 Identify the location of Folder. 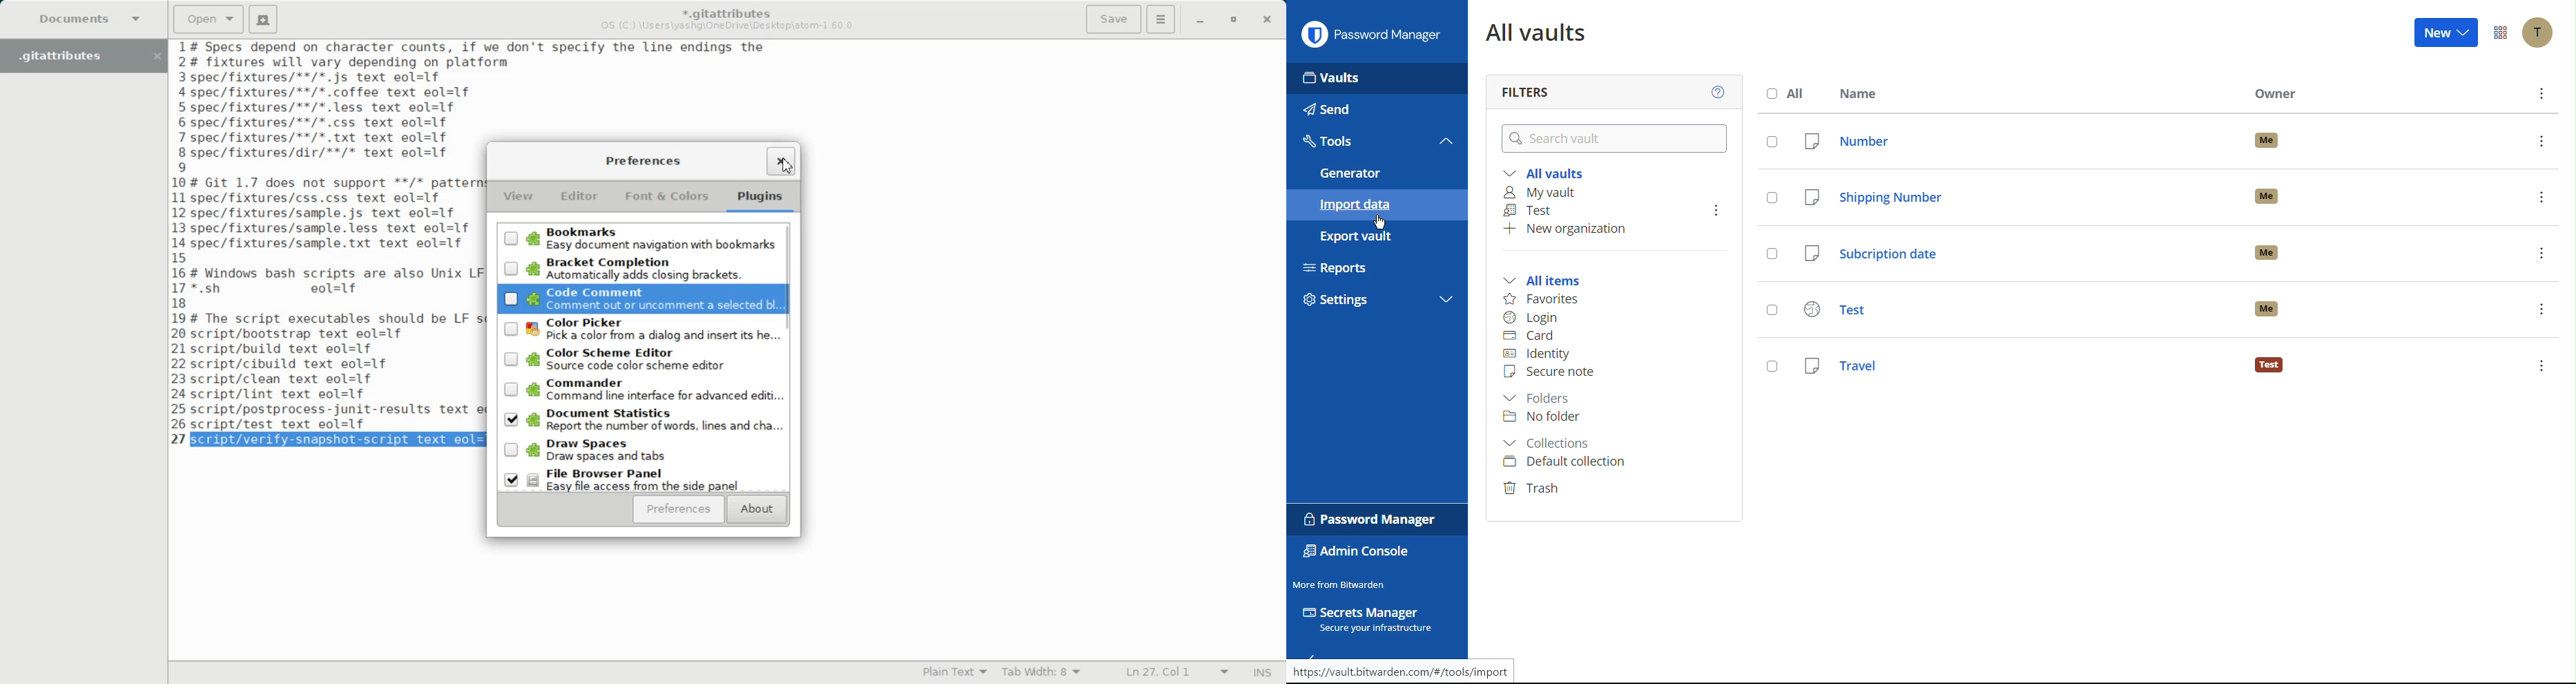
(70, 56).